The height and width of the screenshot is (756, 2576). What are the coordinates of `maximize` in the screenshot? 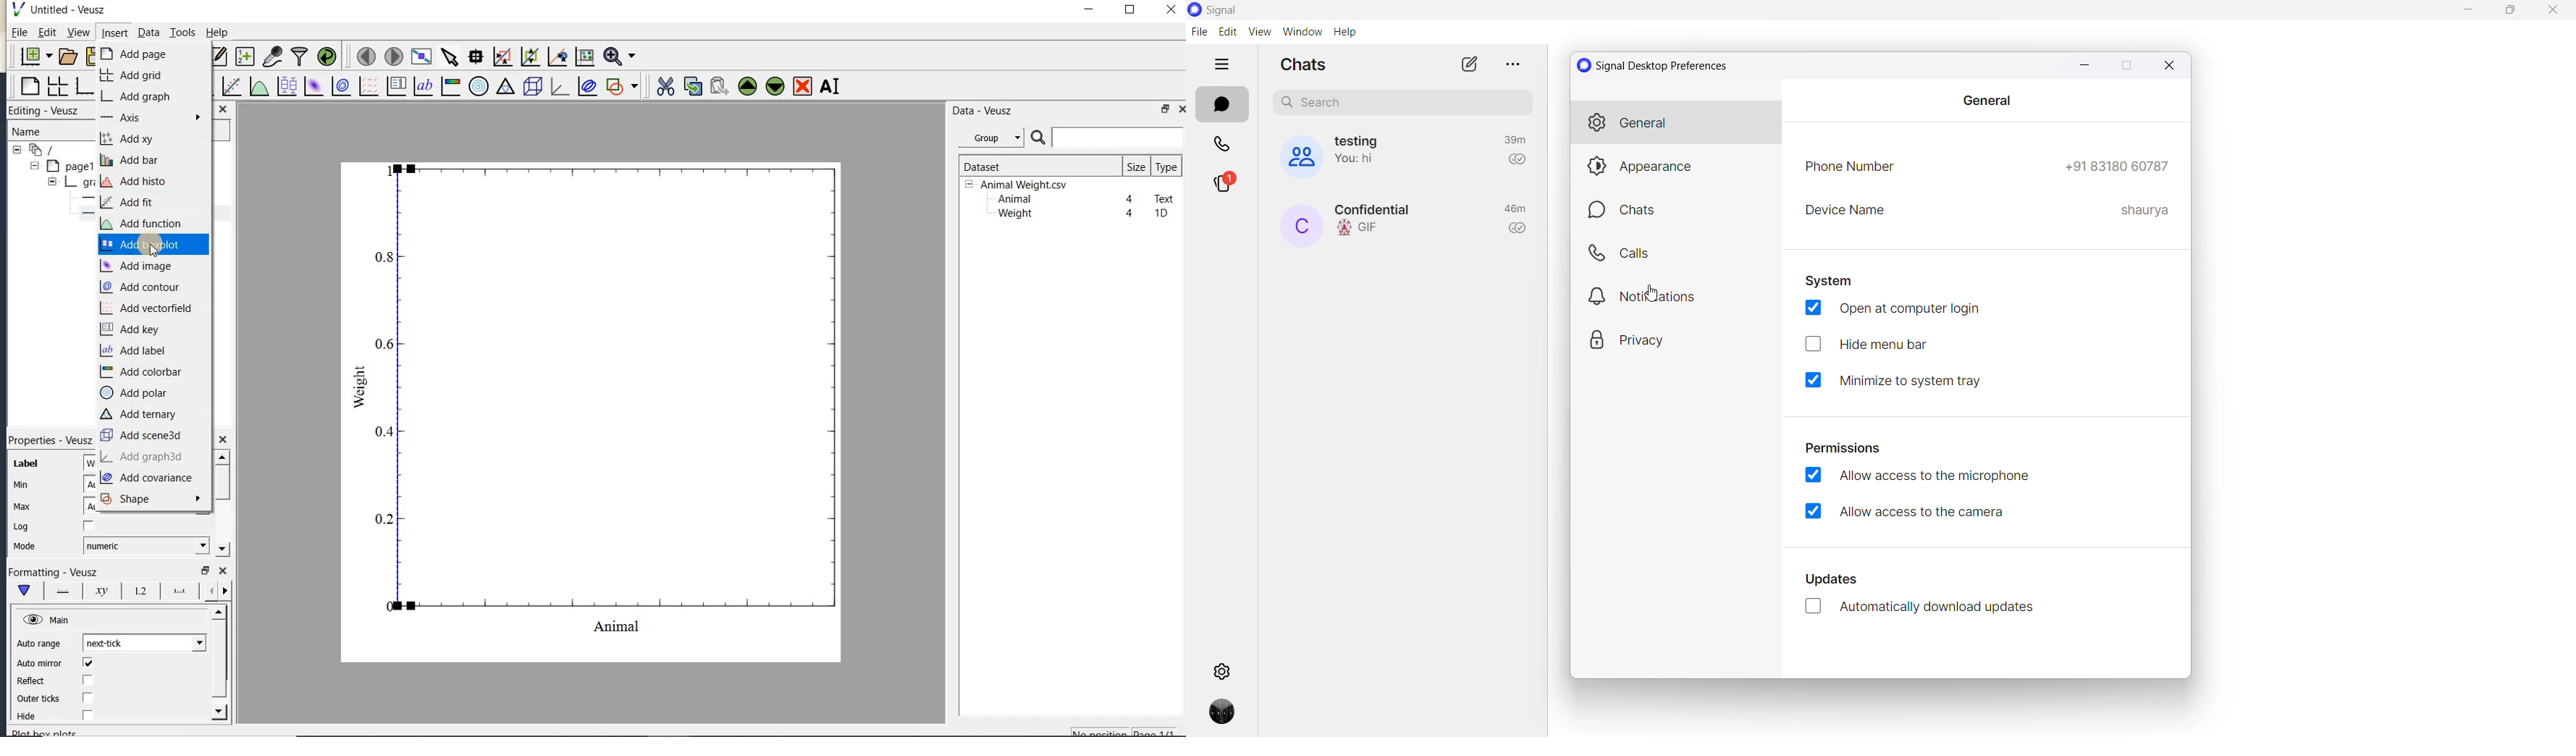 It's located at (2127, 67).